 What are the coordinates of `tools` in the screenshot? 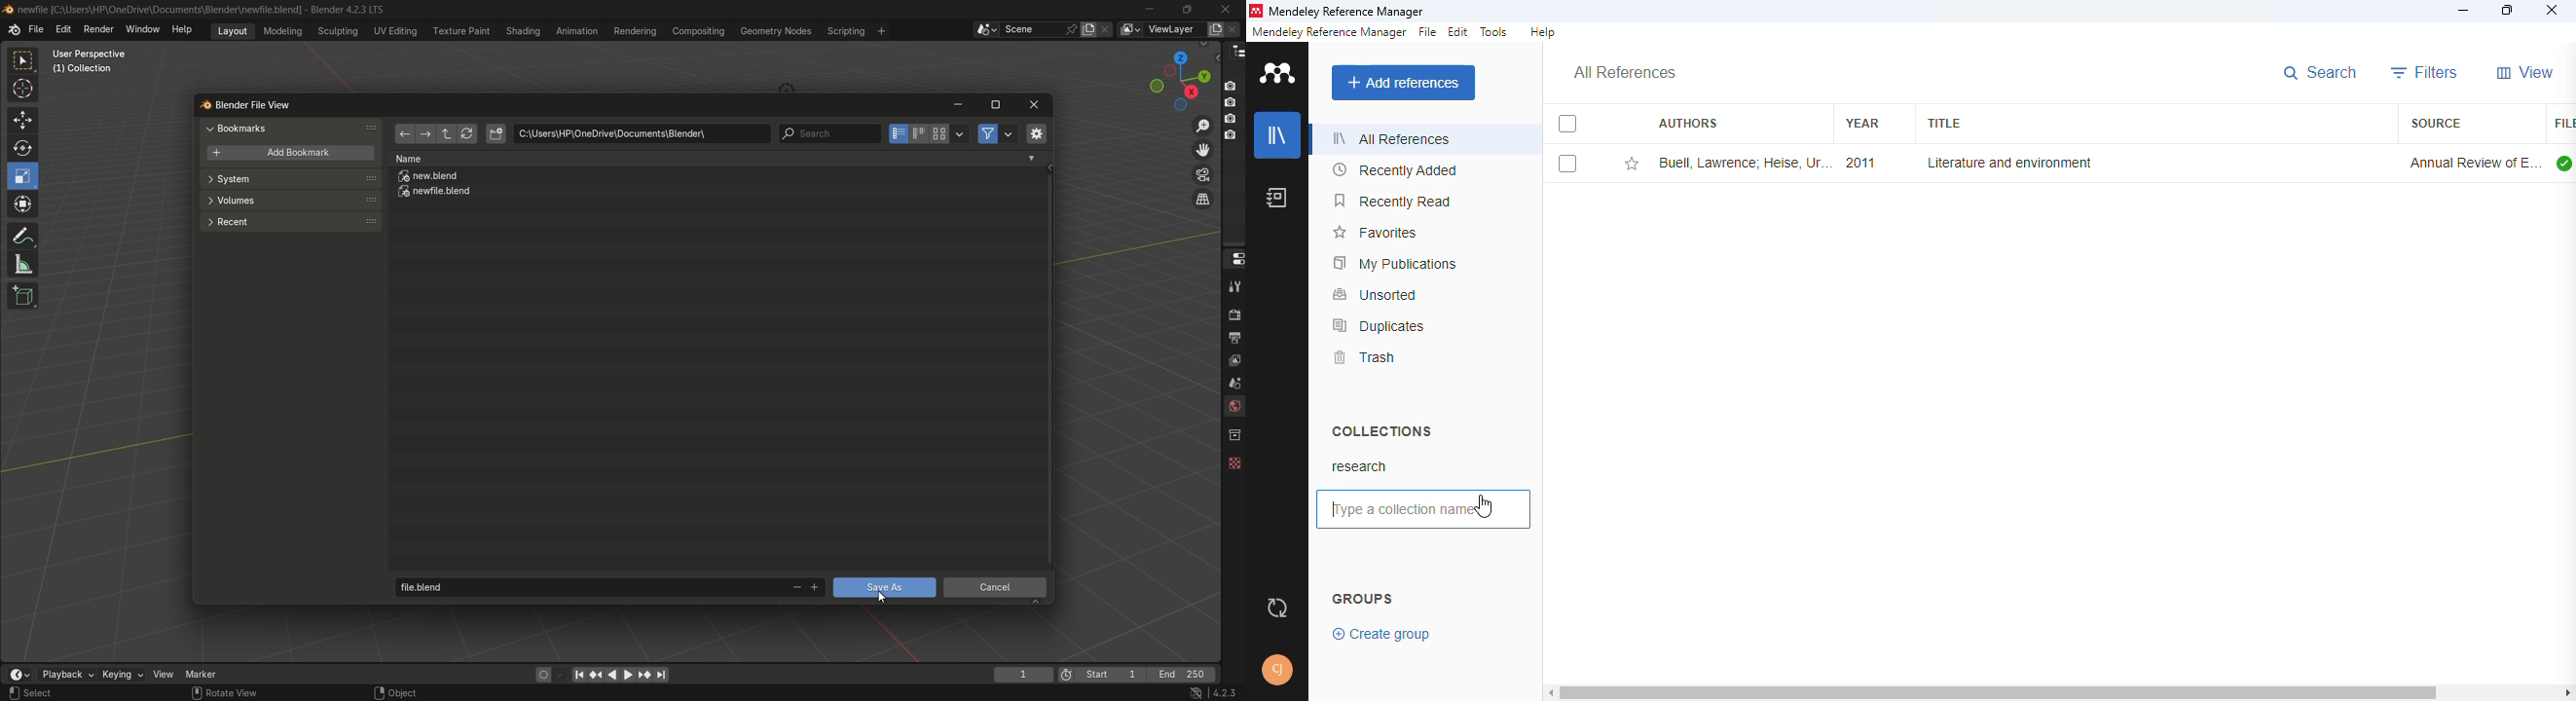 It's located at (1233, 286).